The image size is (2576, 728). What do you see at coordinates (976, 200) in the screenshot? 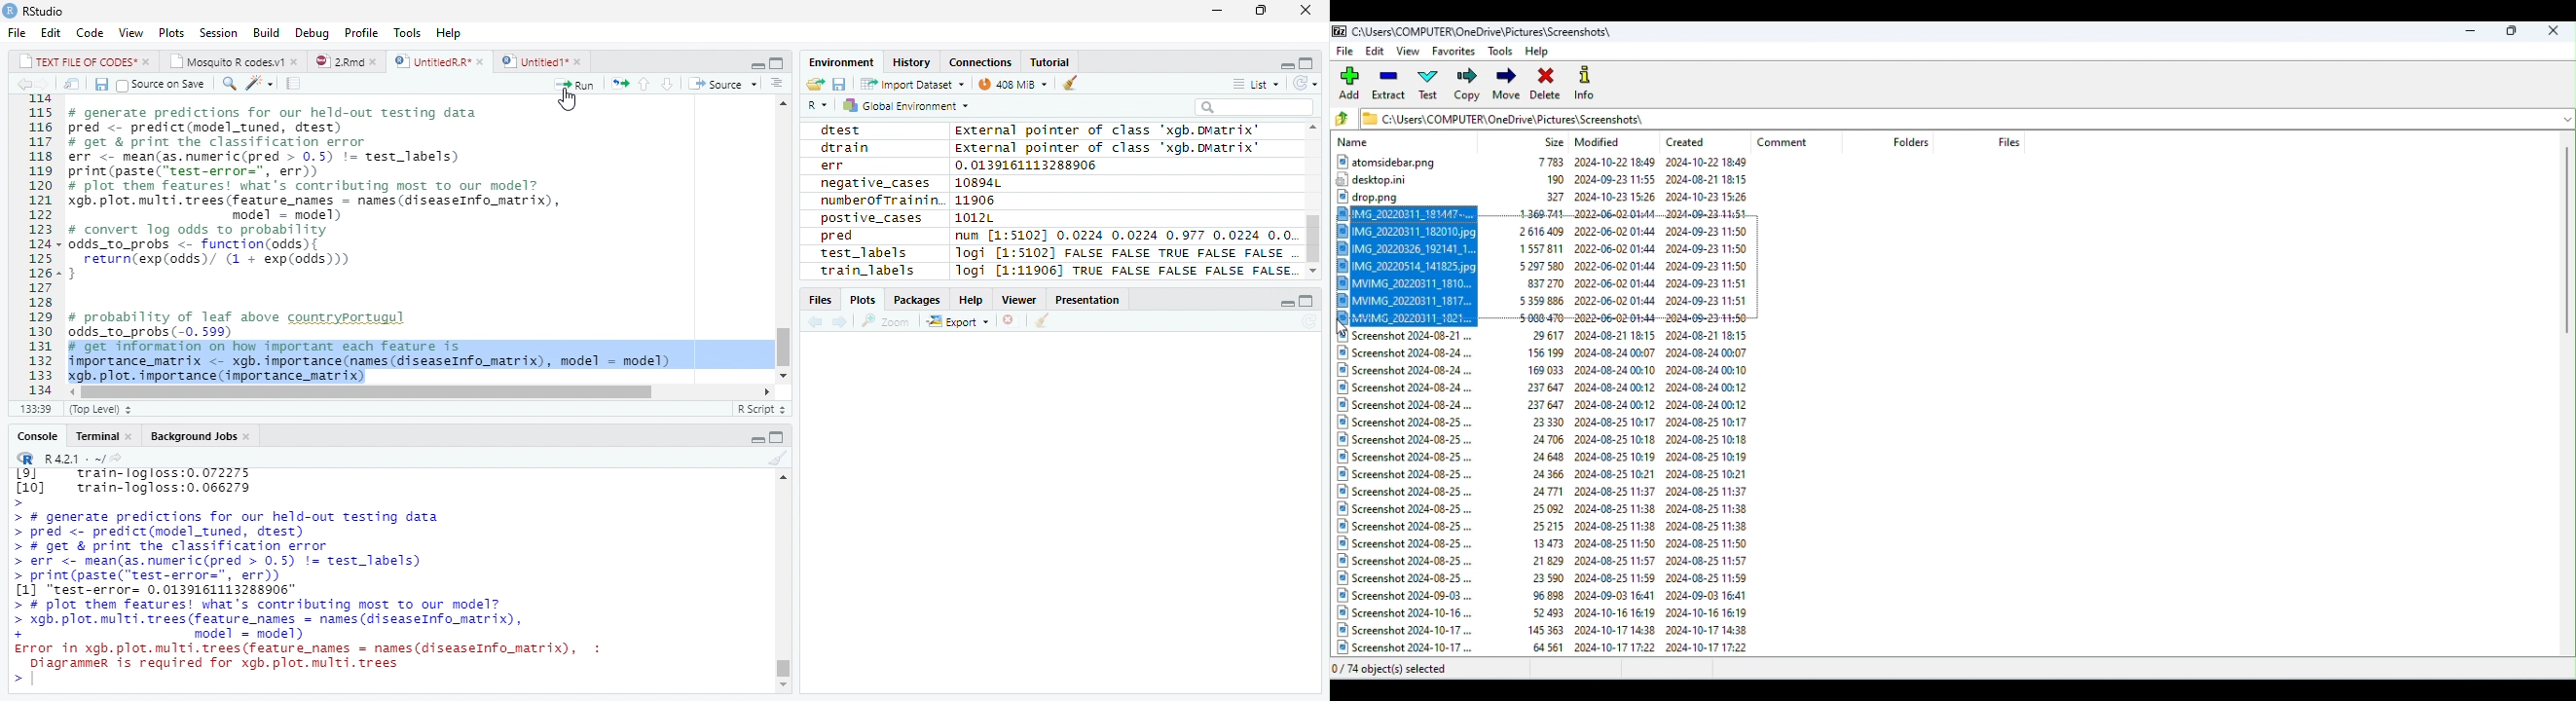
I see `11906` at bounding box center [976, 200].